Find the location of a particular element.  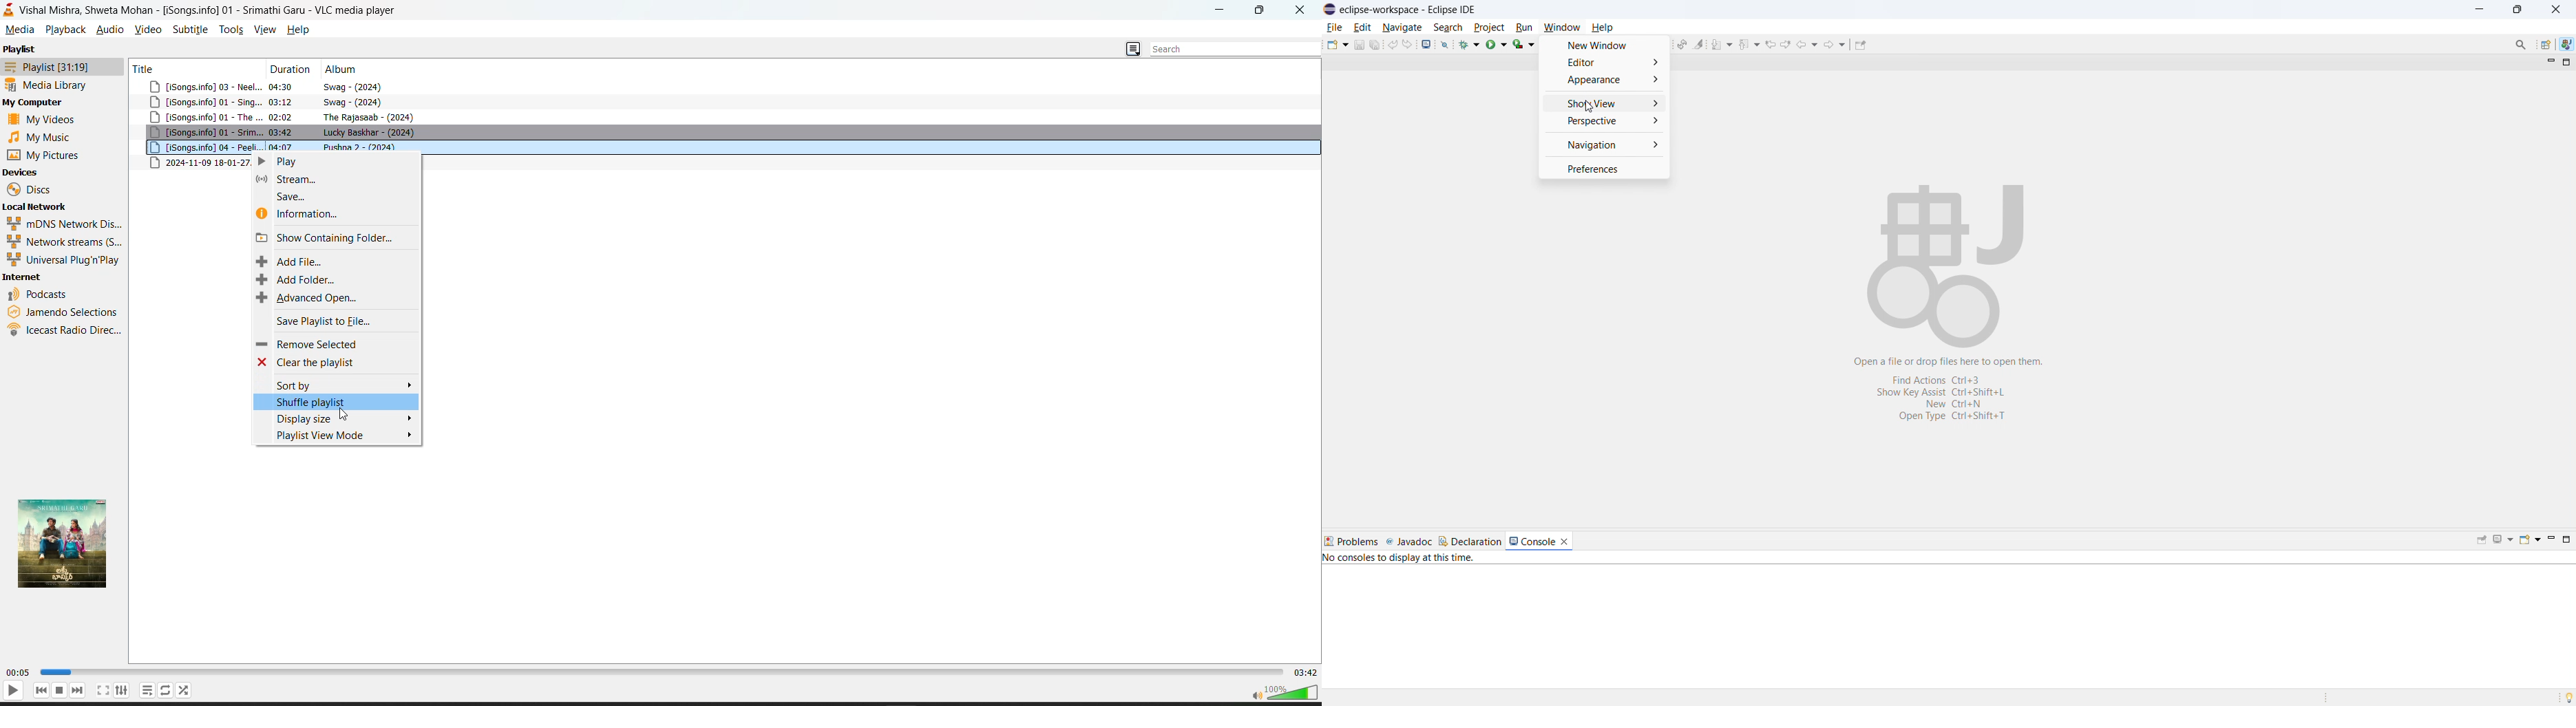

change playlist view is located at coordinates (1134, 48).